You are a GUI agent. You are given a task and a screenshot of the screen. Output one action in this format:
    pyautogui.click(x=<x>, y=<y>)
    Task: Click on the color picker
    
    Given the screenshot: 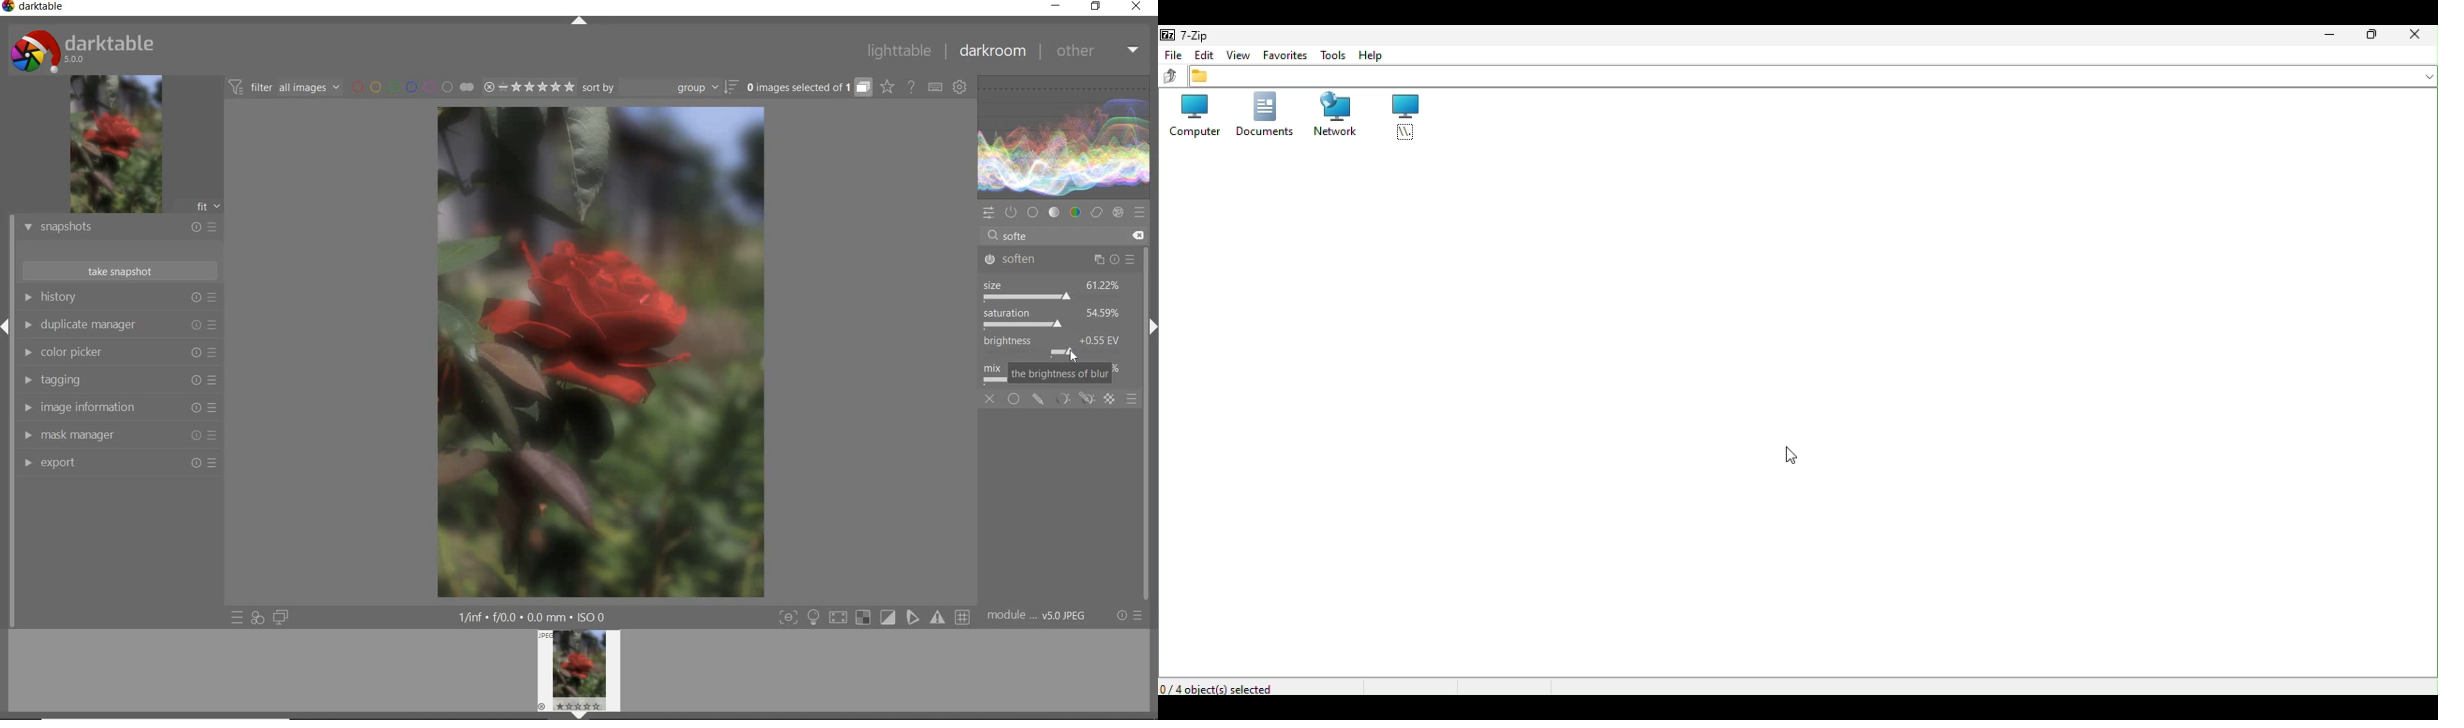 What is the action you would take?
    pyautogui.click(x=119, y=354)
    